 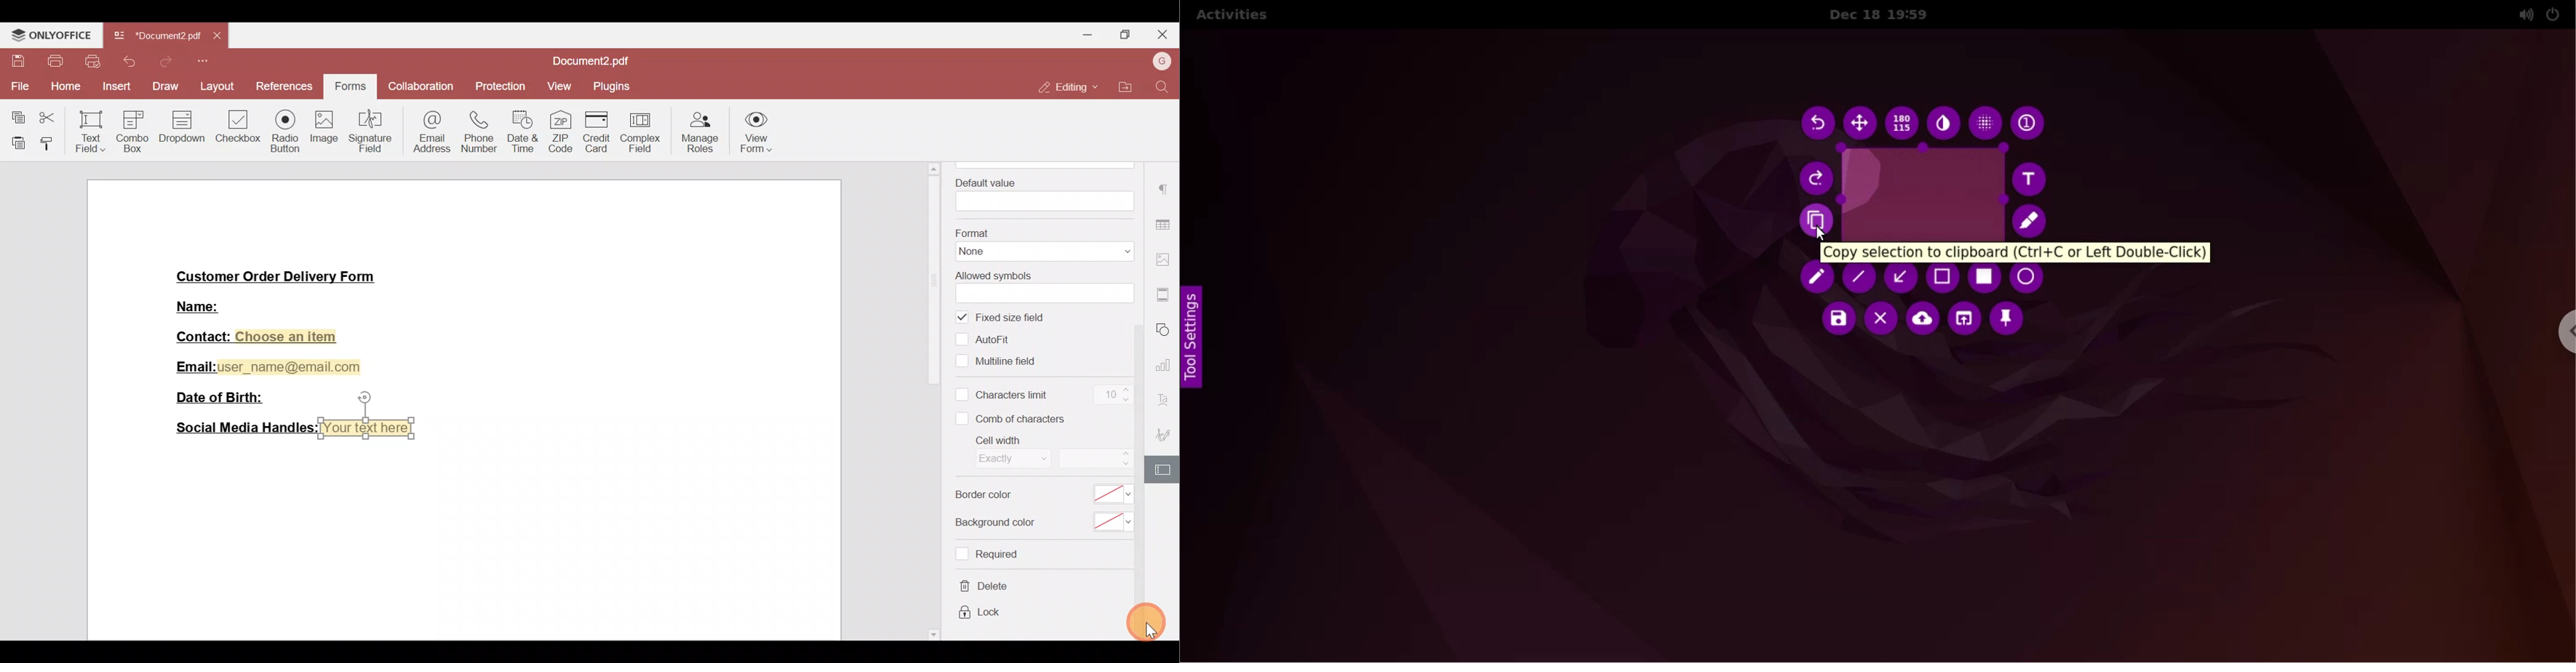 What do you see at coordinates (131, 61) in the screenshot?
I see `Undo` at bounding box center [131, 61].